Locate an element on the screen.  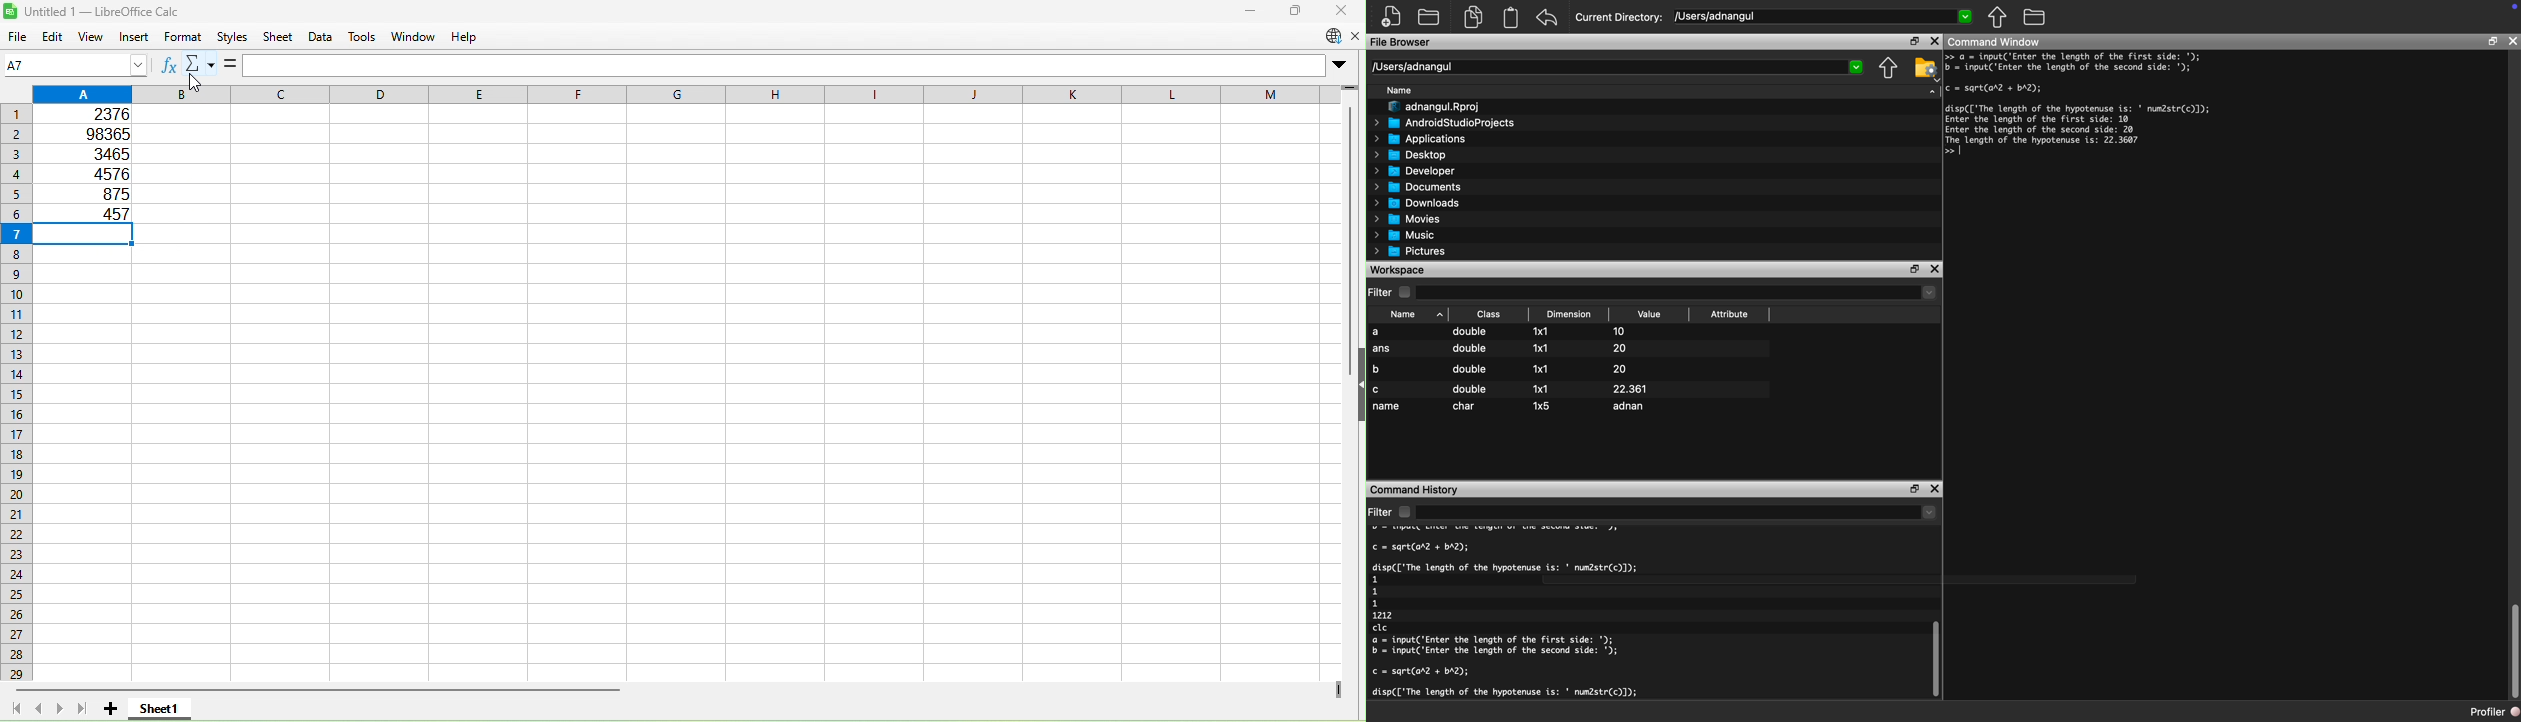
Windows is located at coordinates (416, 36).